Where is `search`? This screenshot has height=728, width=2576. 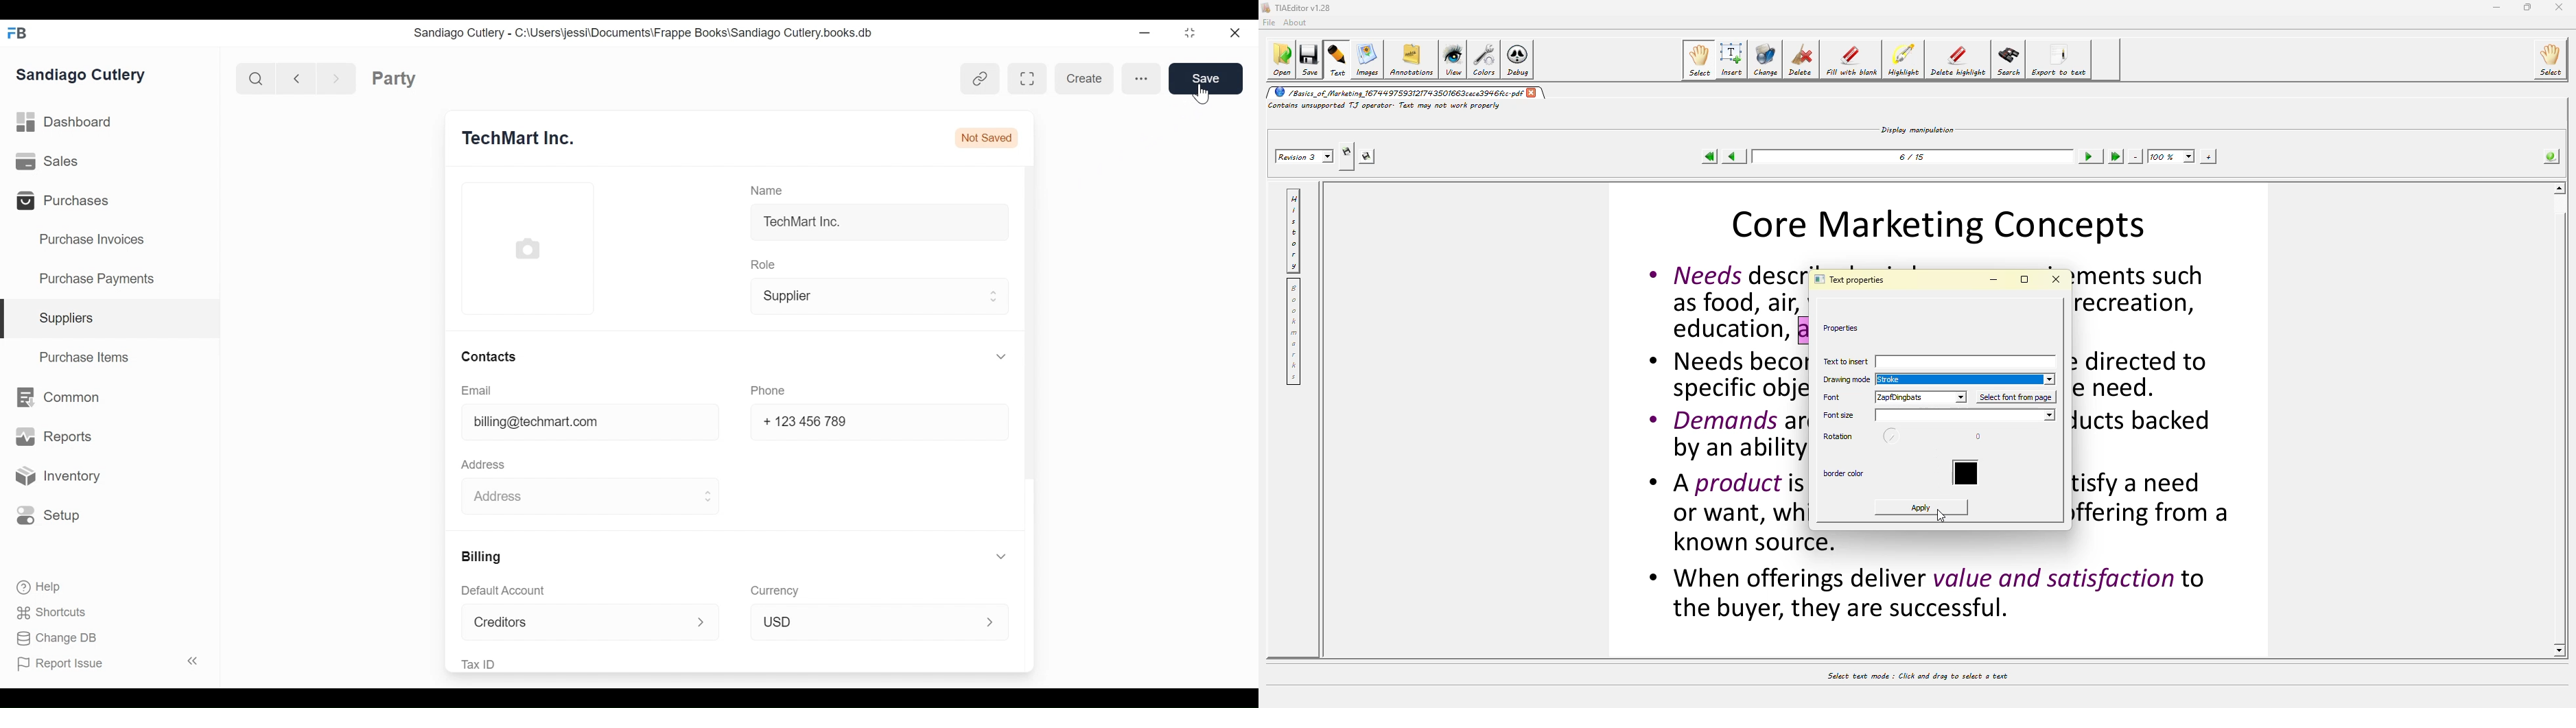 search is located at coordinates (258, 79).